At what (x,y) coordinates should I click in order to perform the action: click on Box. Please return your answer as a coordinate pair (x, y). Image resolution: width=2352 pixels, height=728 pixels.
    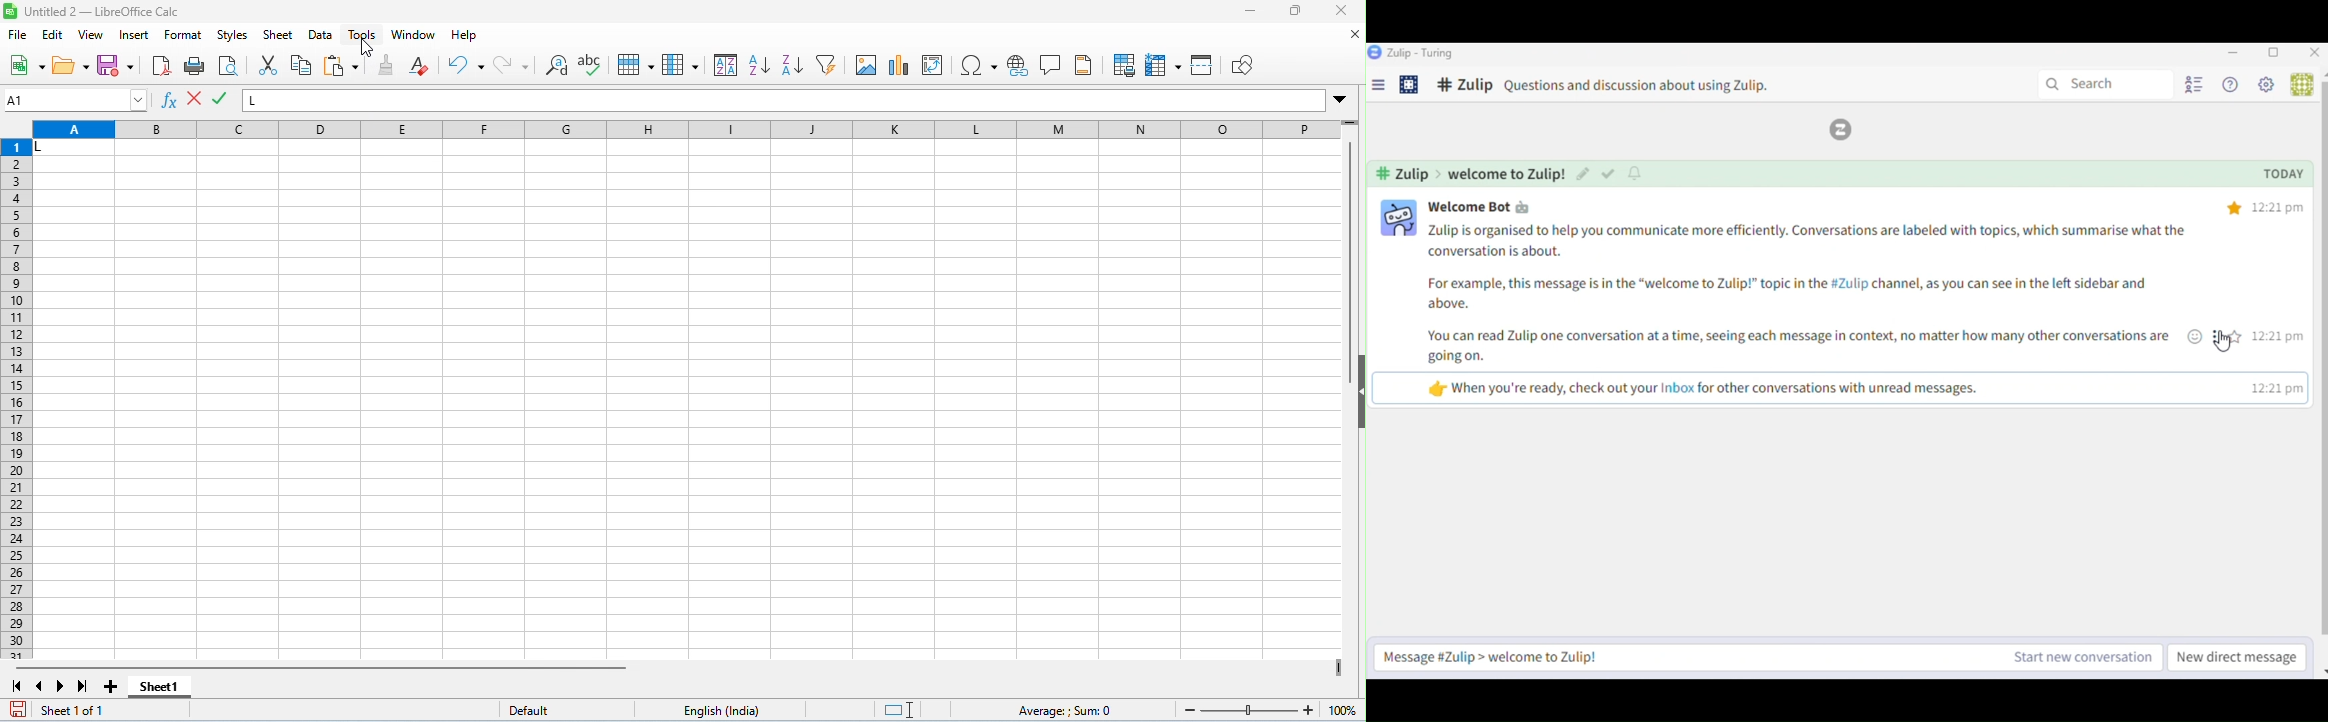
    Looking at the image, I should click on (2273, 53).